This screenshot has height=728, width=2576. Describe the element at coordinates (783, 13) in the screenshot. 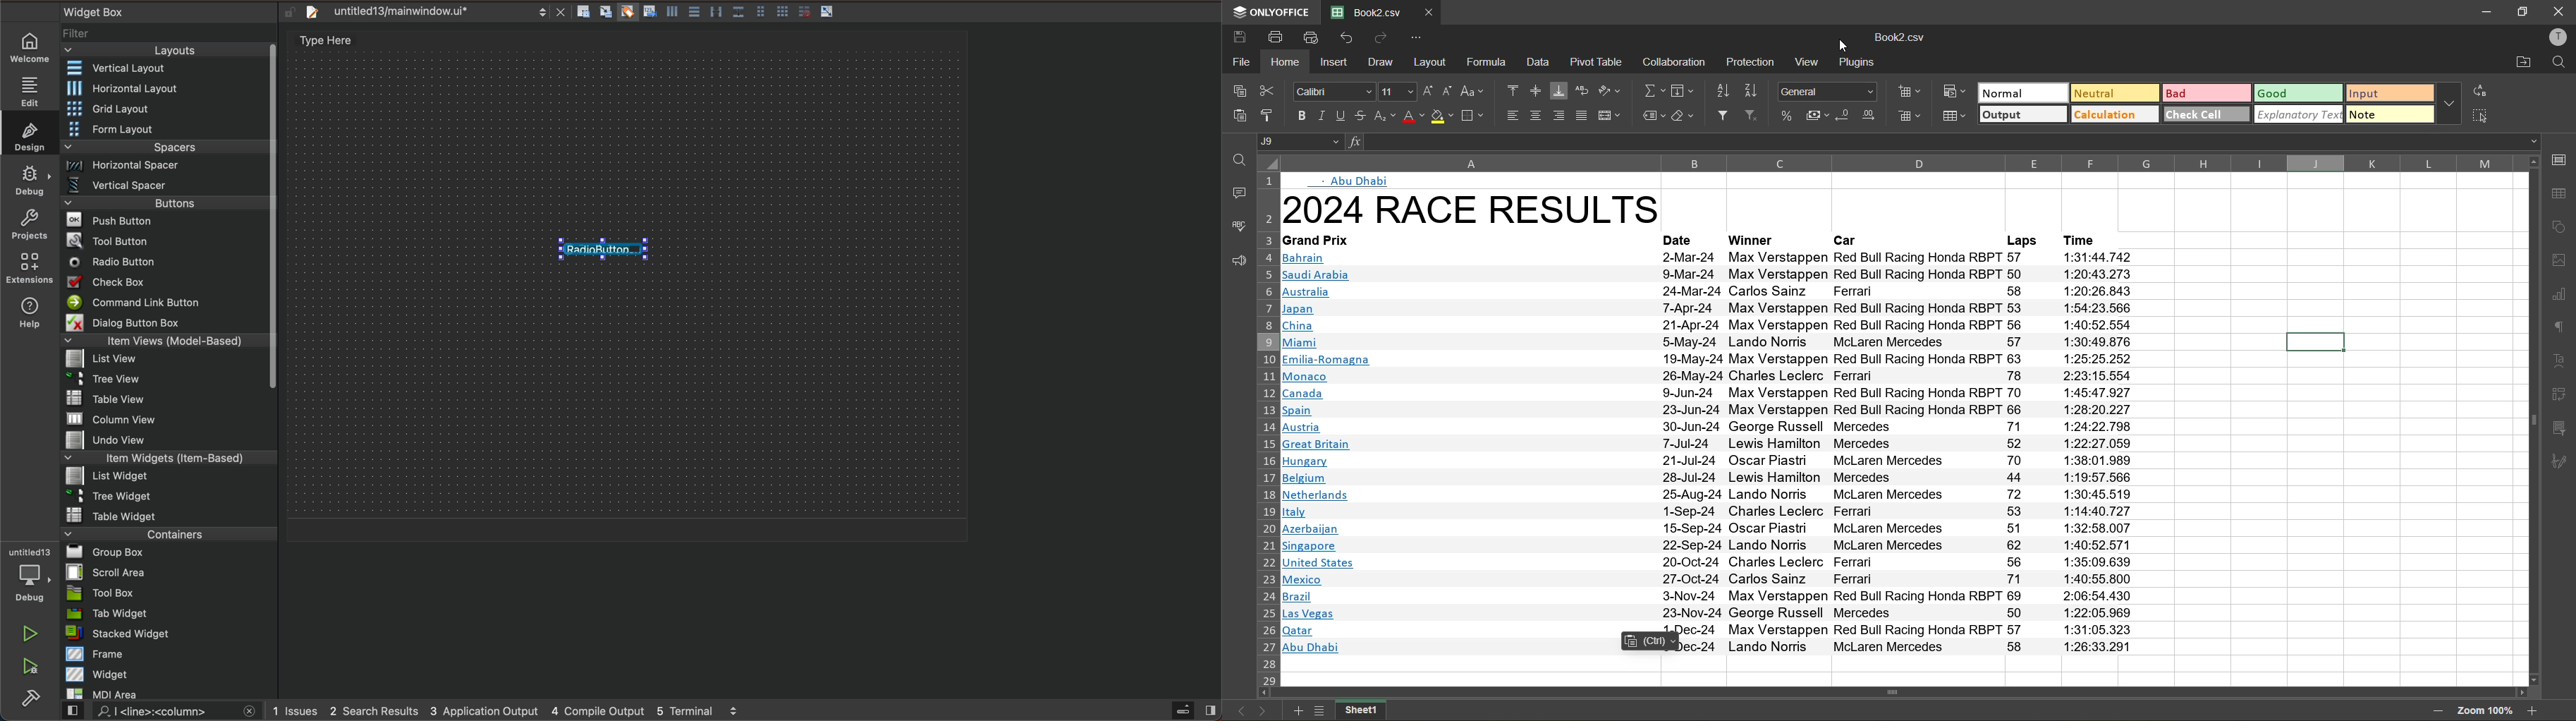

I see `` at that location.